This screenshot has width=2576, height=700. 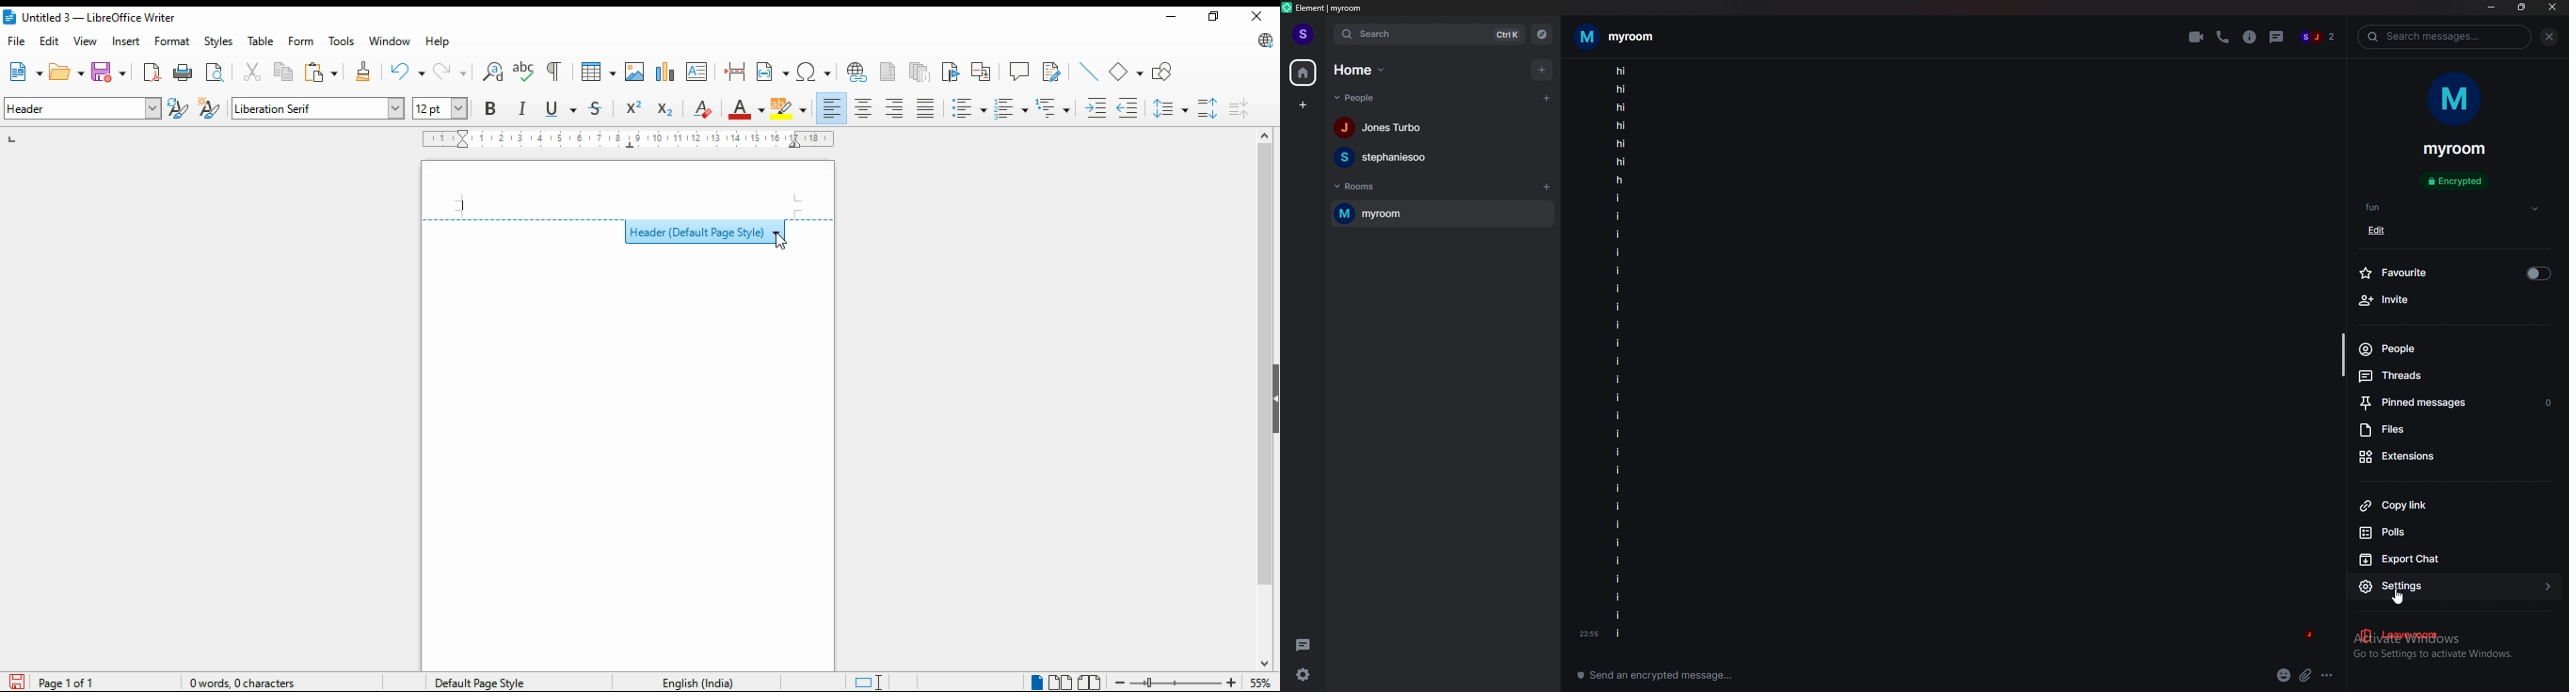 I want to click on people, so click(x=1383, y=128).